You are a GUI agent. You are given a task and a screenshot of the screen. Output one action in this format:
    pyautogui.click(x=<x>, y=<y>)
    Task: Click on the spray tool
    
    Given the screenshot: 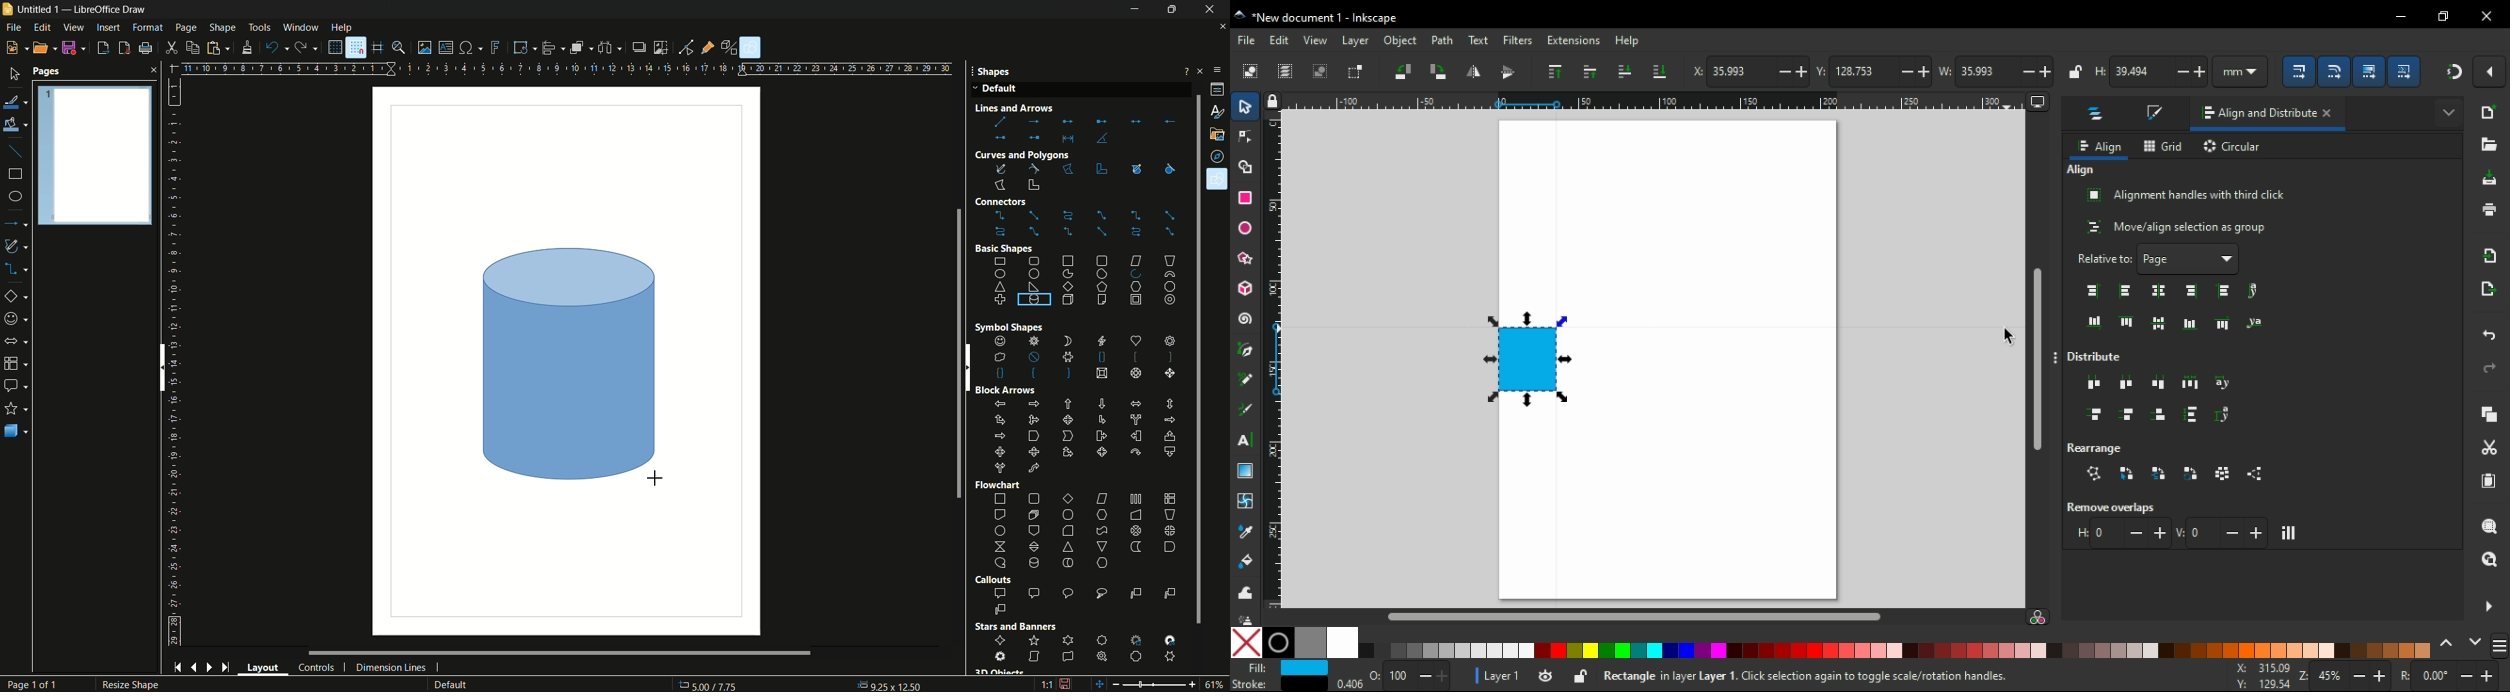 What is the action you would take?
    pyautogui.click(x=1248, y=616)
    